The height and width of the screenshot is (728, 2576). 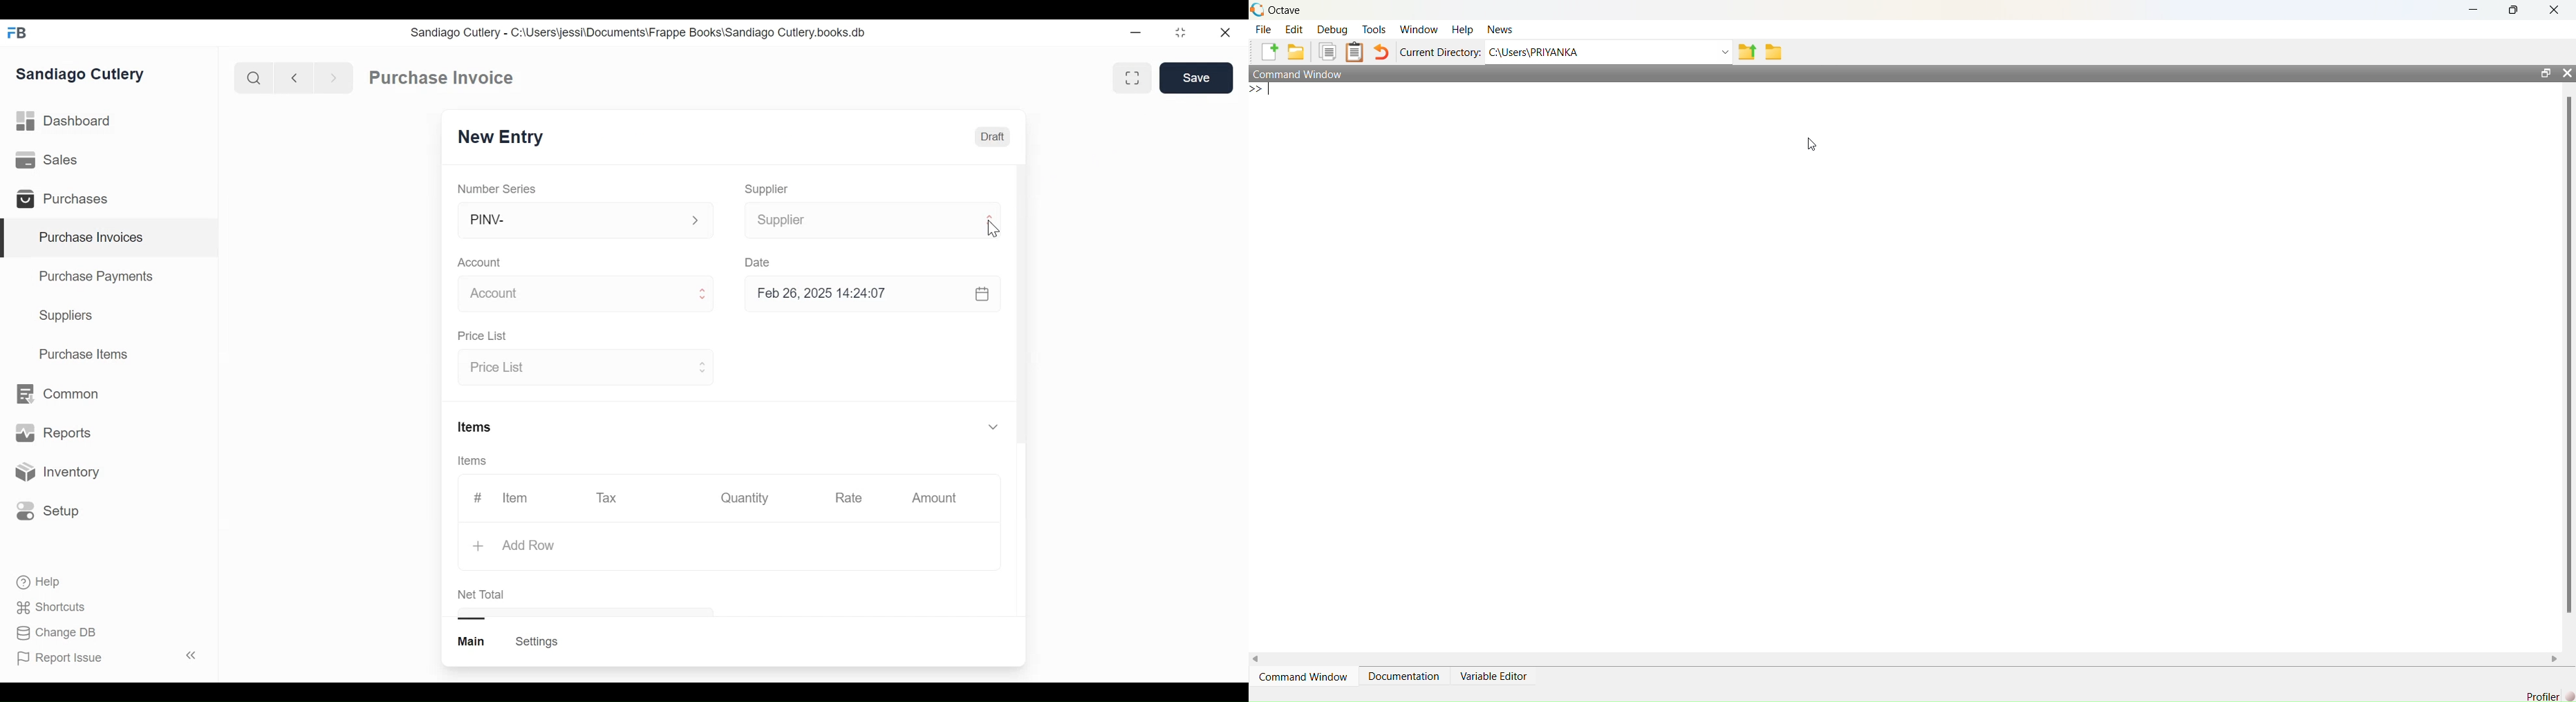 I want to click on Reports, so click(x=53, y=436).